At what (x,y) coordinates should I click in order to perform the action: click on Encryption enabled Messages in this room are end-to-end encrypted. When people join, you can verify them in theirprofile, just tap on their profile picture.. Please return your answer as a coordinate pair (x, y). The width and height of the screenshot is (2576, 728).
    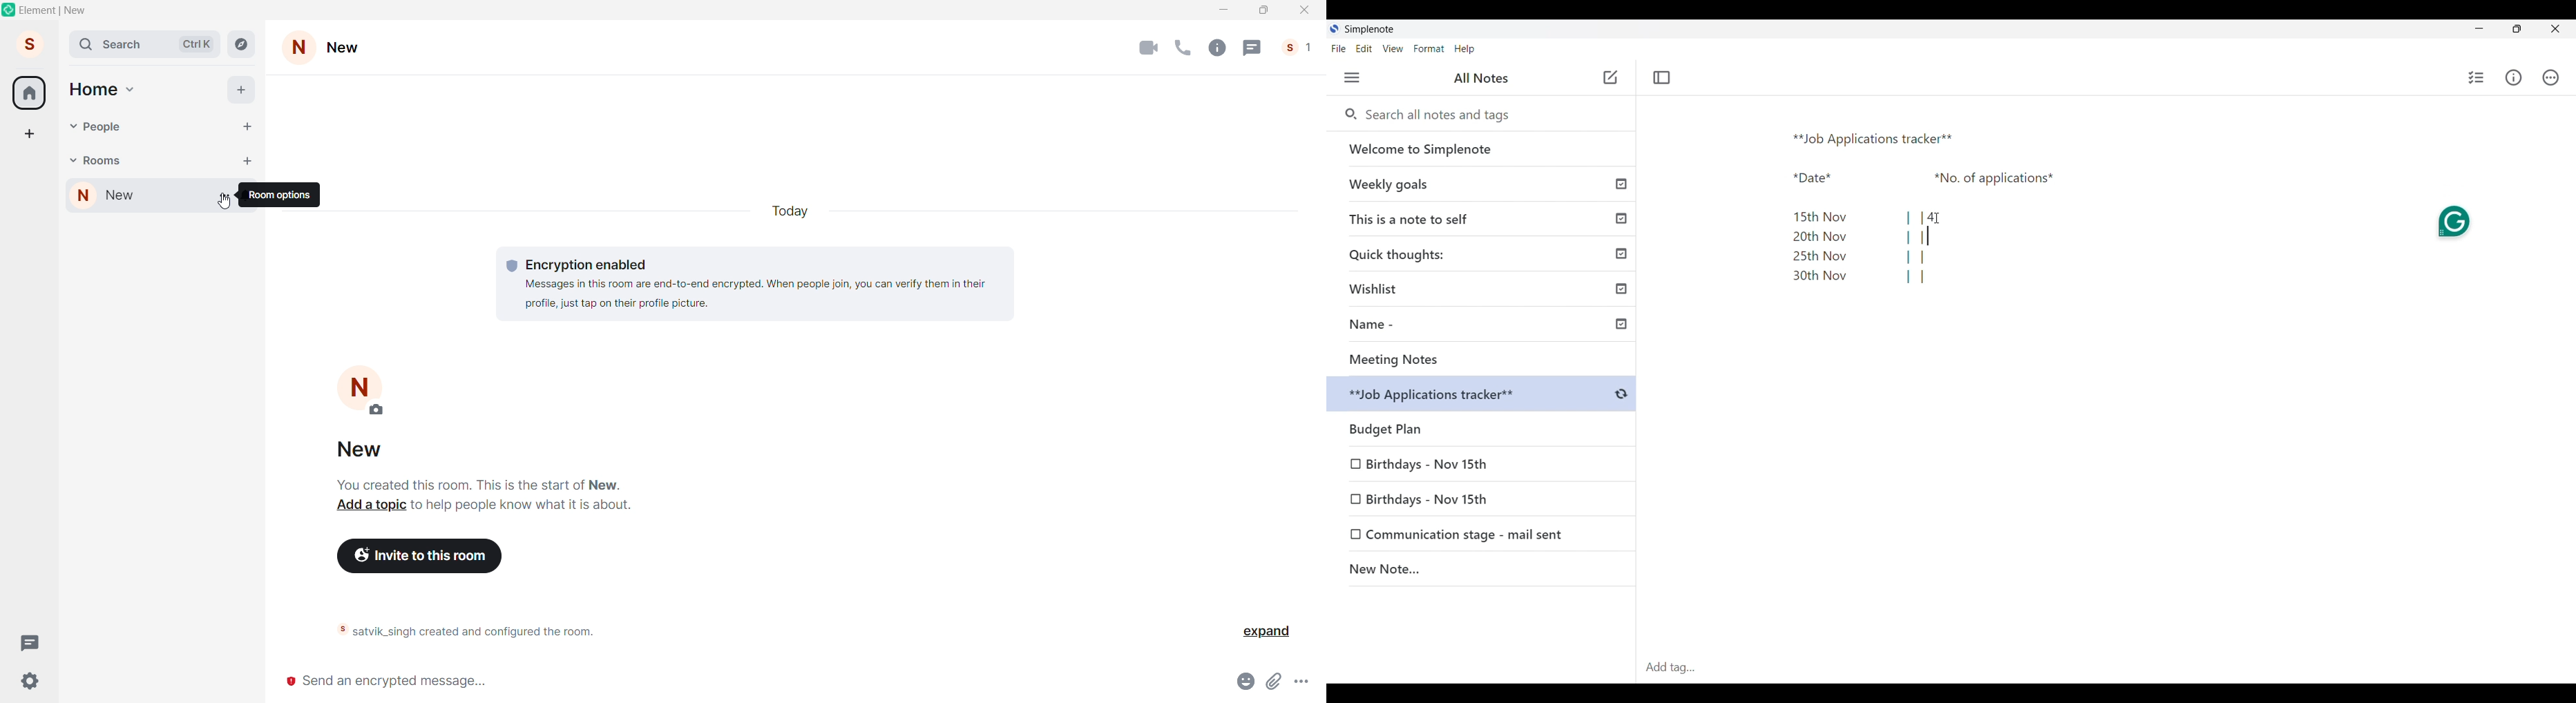
    Looking at the image, I should click on (754, 282).